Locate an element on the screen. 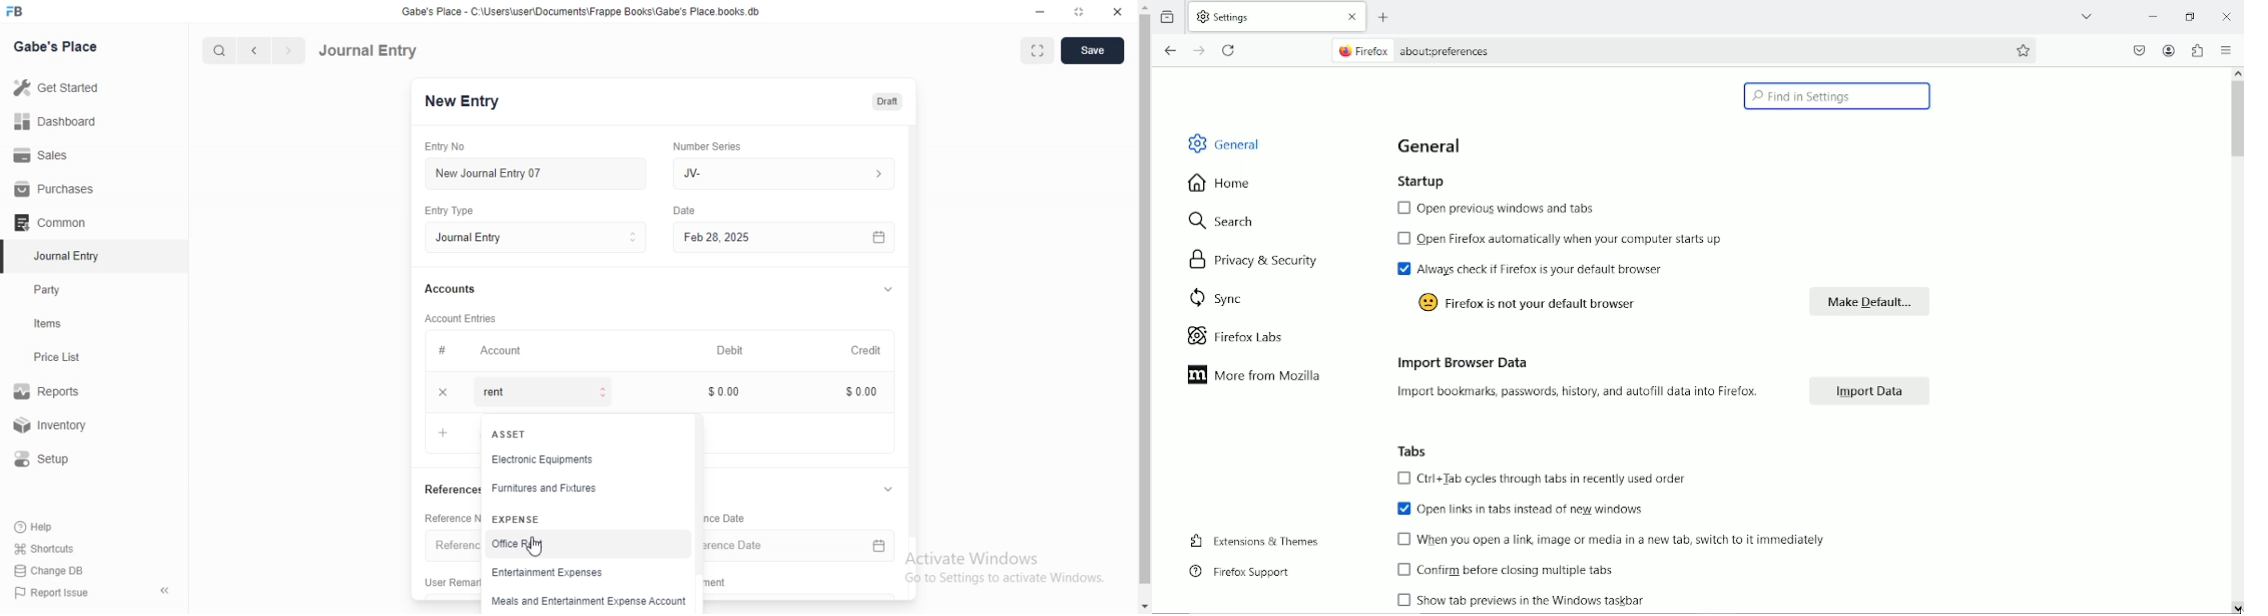 The image size is (2268, 616). Shortcuts is located at coordinates (44, 547).